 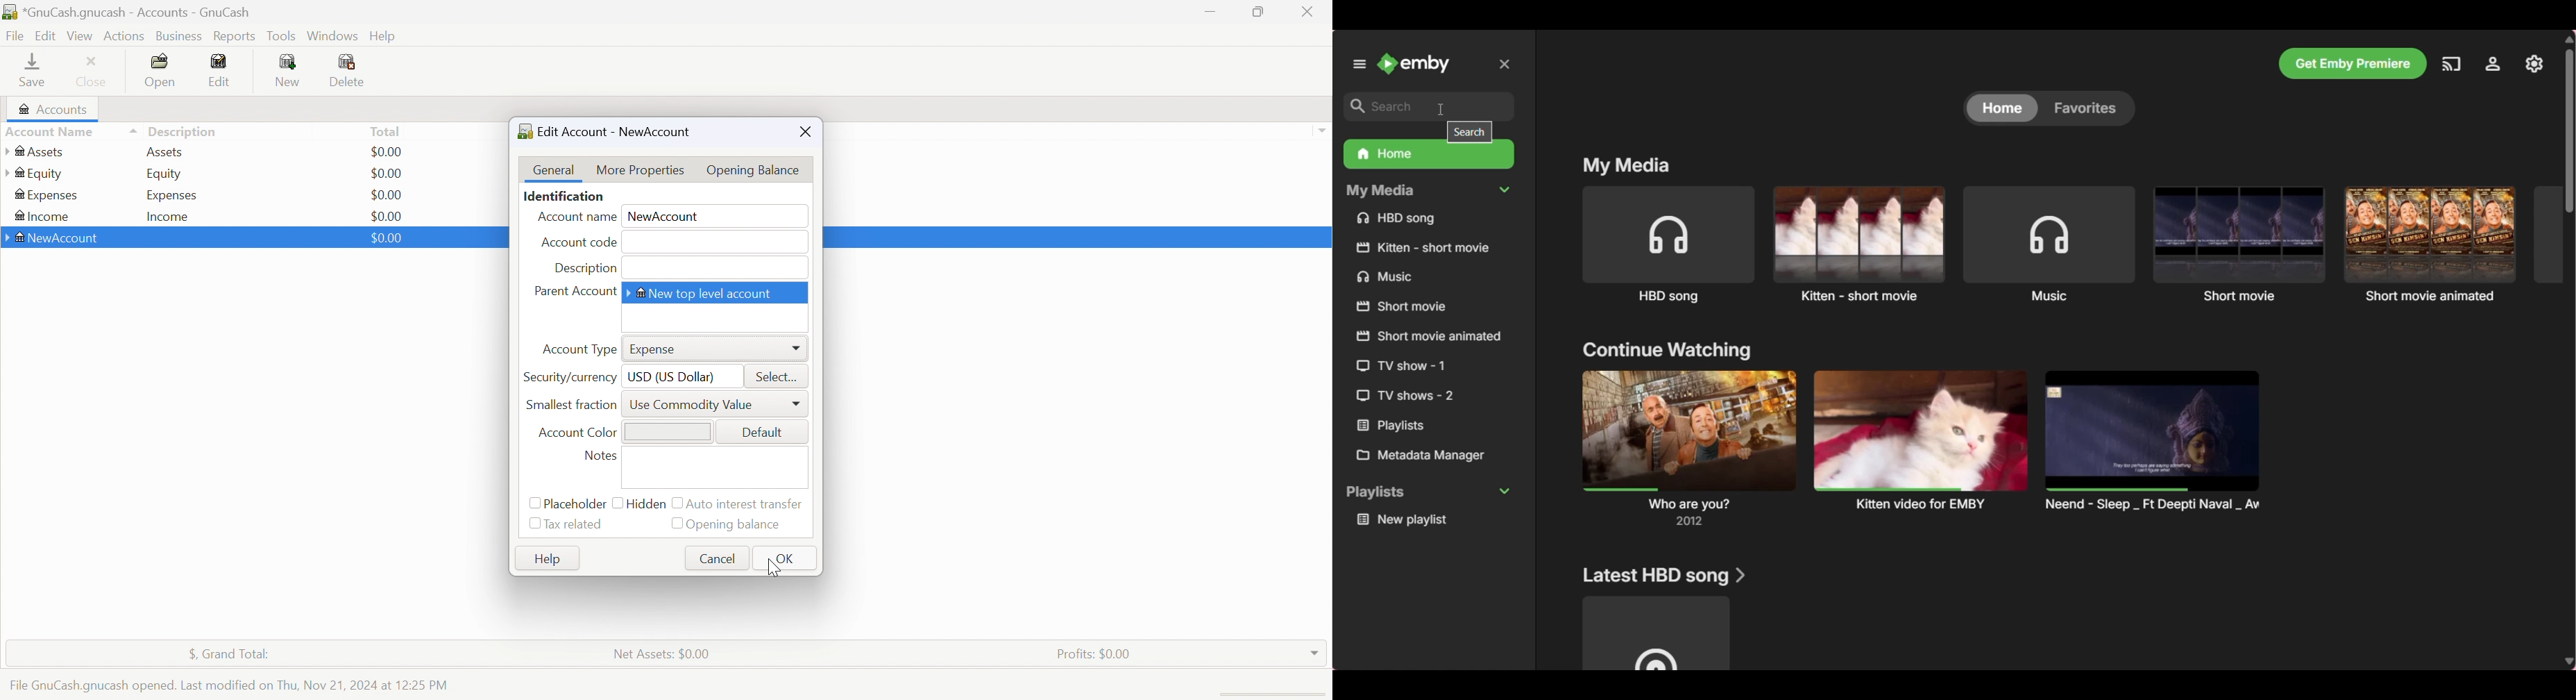 I want to click on Description, so click(x=584, y=268).